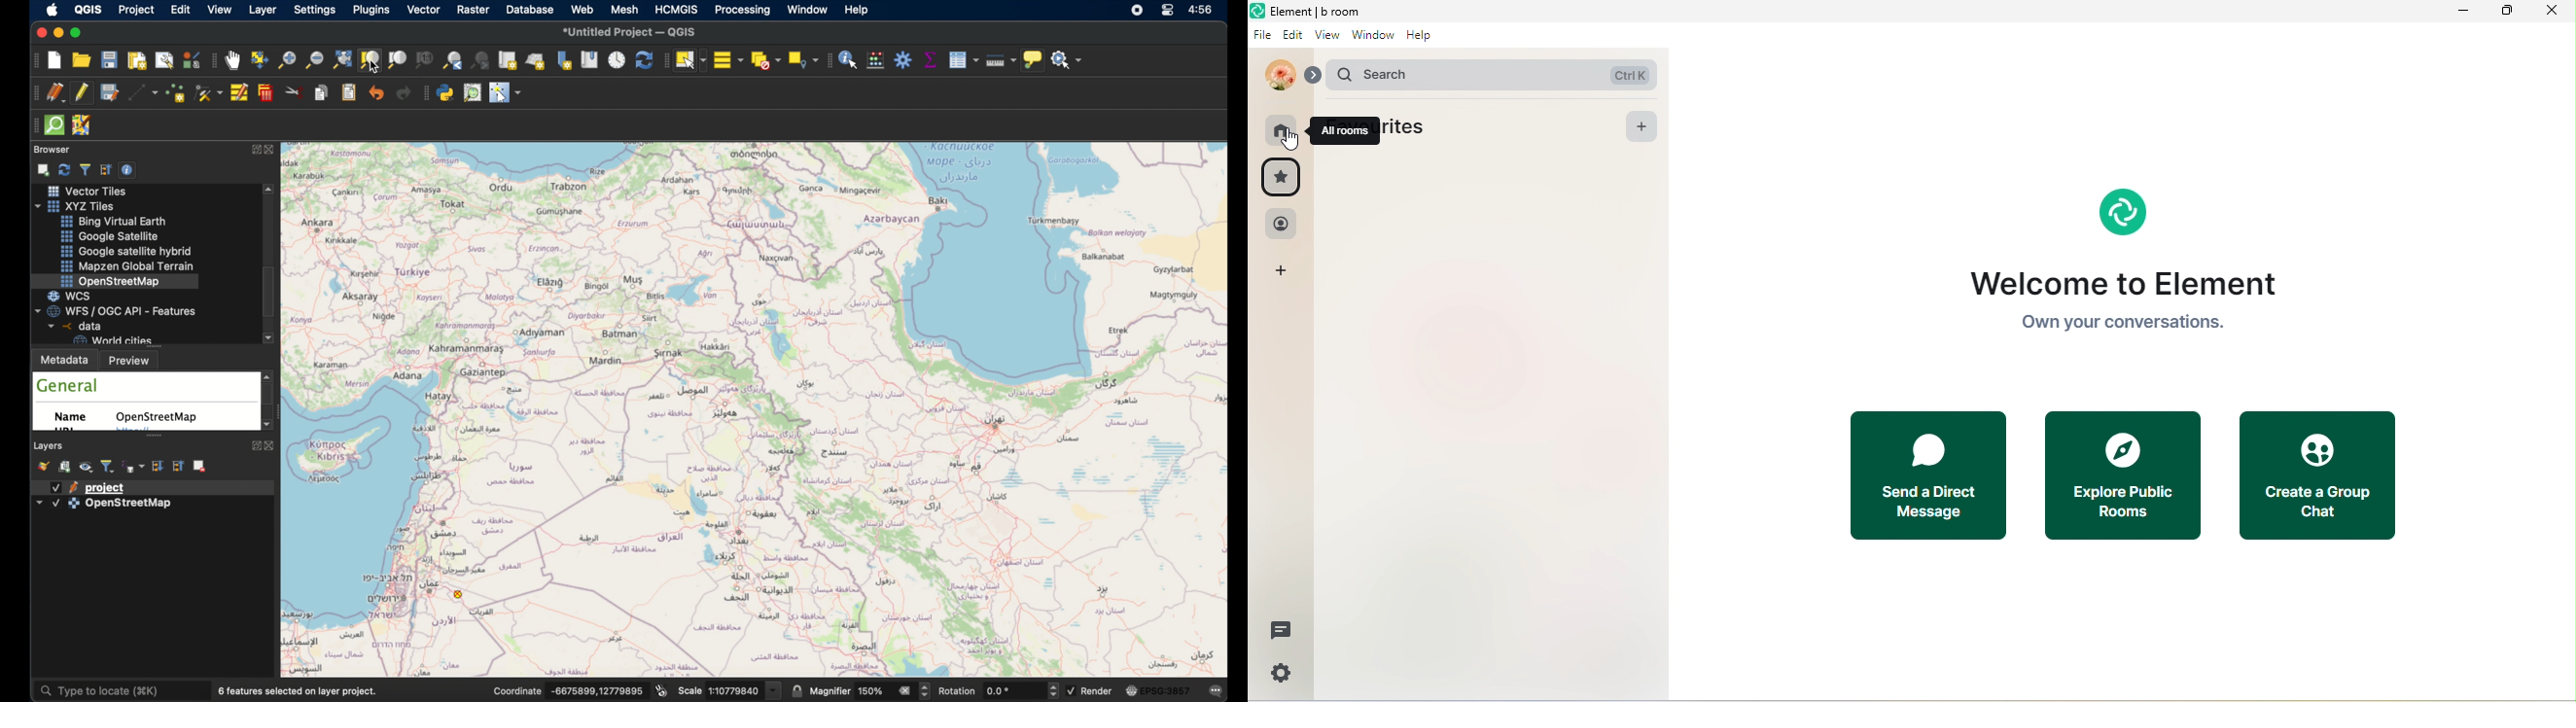 This screenshot has height=728, width=2576. What do you see at coordinates (85, 190) in the screenshot?
I see `vector tiles` at bounding box center [85, 190].